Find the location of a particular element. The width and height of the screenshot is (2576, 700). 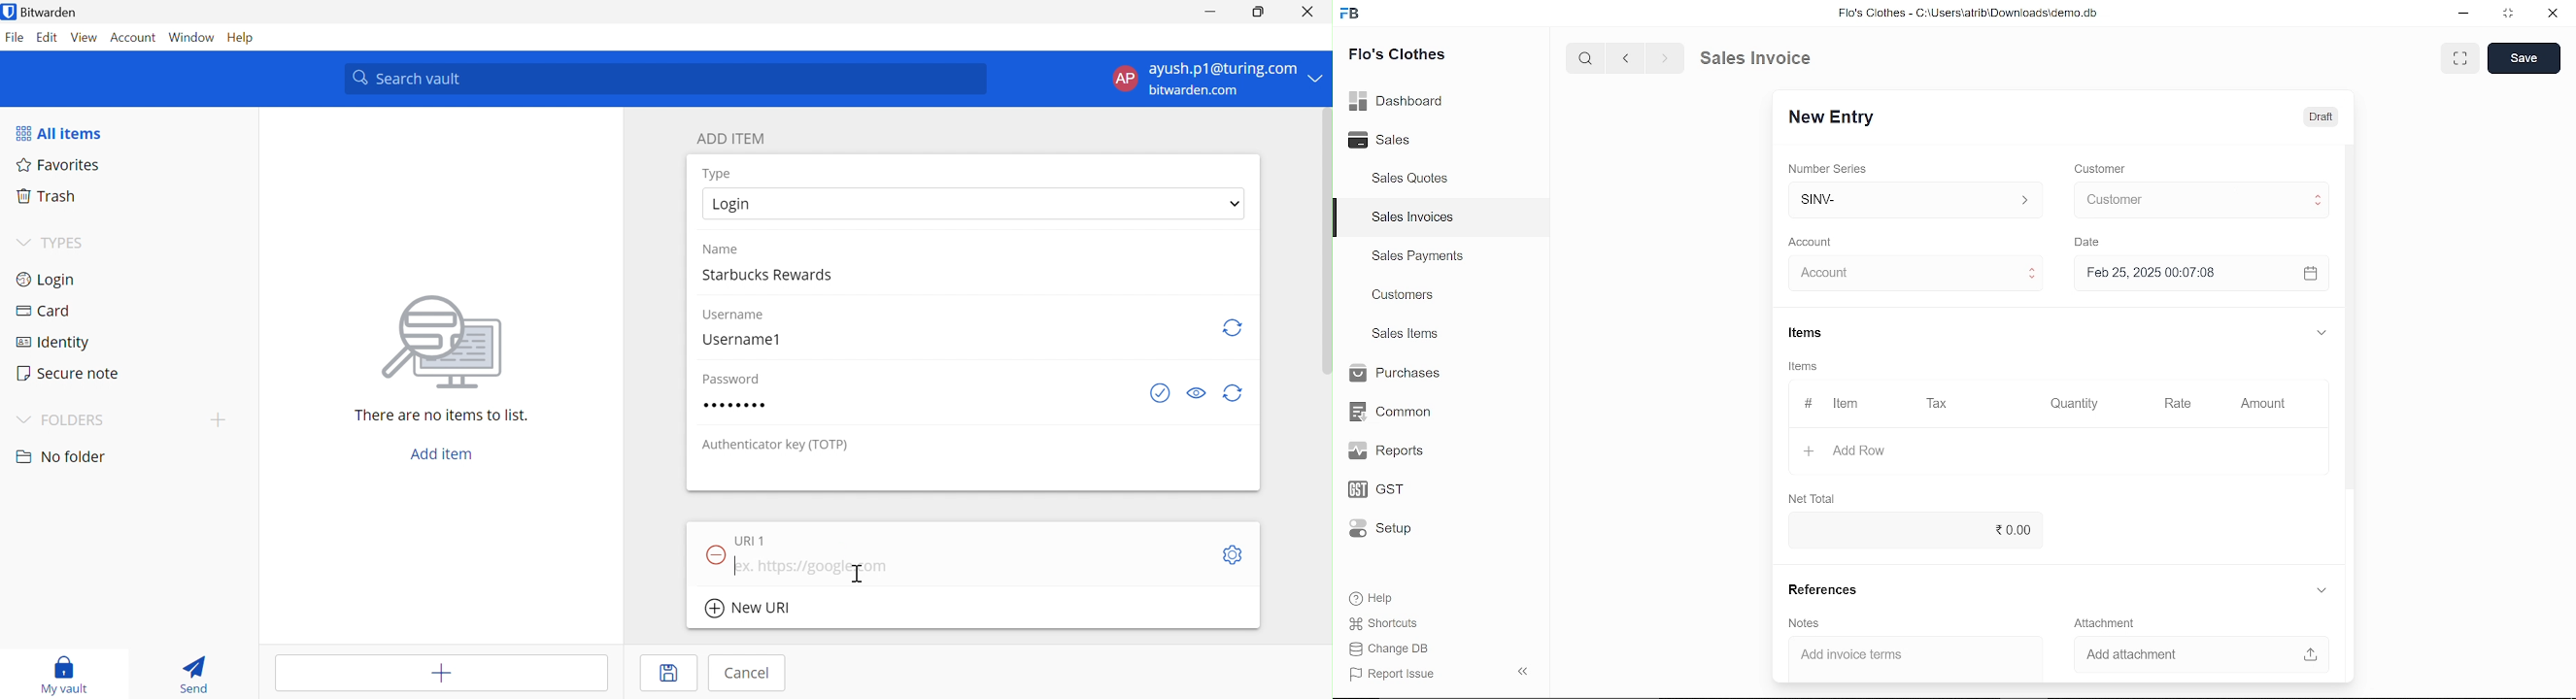

vertical scrollbar is located at coordinates (2353, 316).